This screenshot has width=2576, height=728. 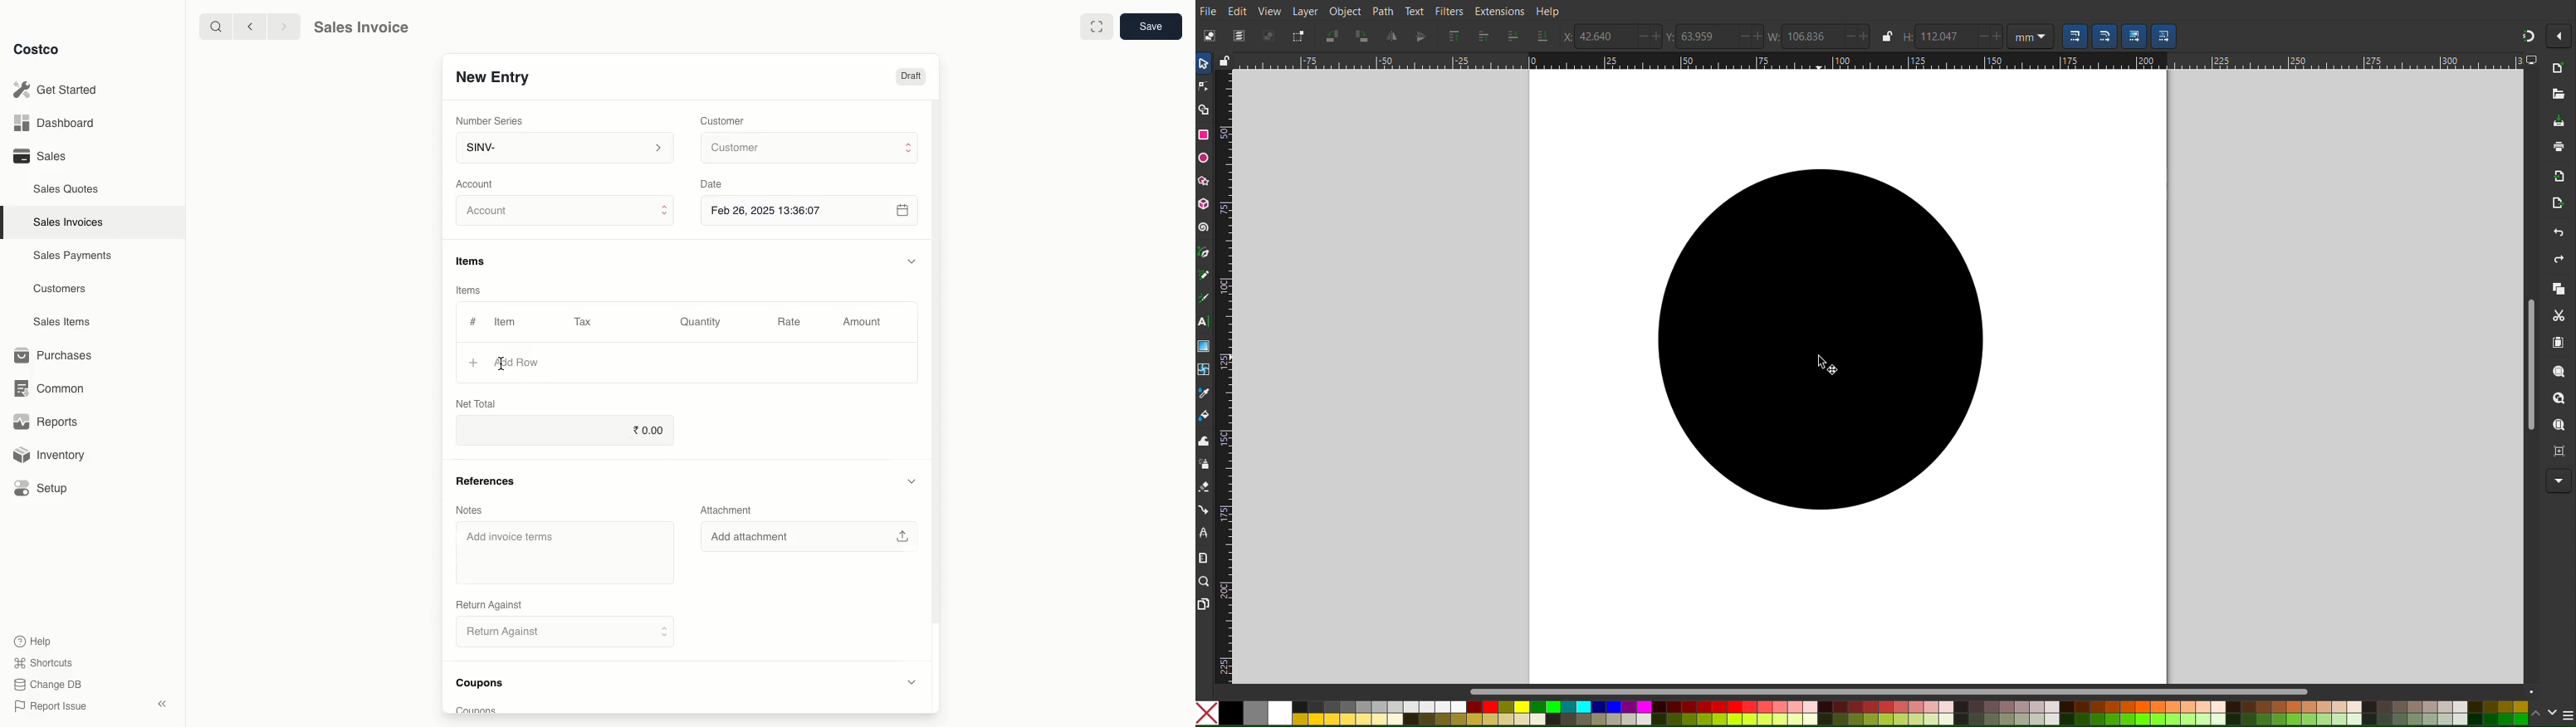 What do you see at coordinates (563, 634) in the screenshot?
I see `Return Against` at bounding box center [563, 634].